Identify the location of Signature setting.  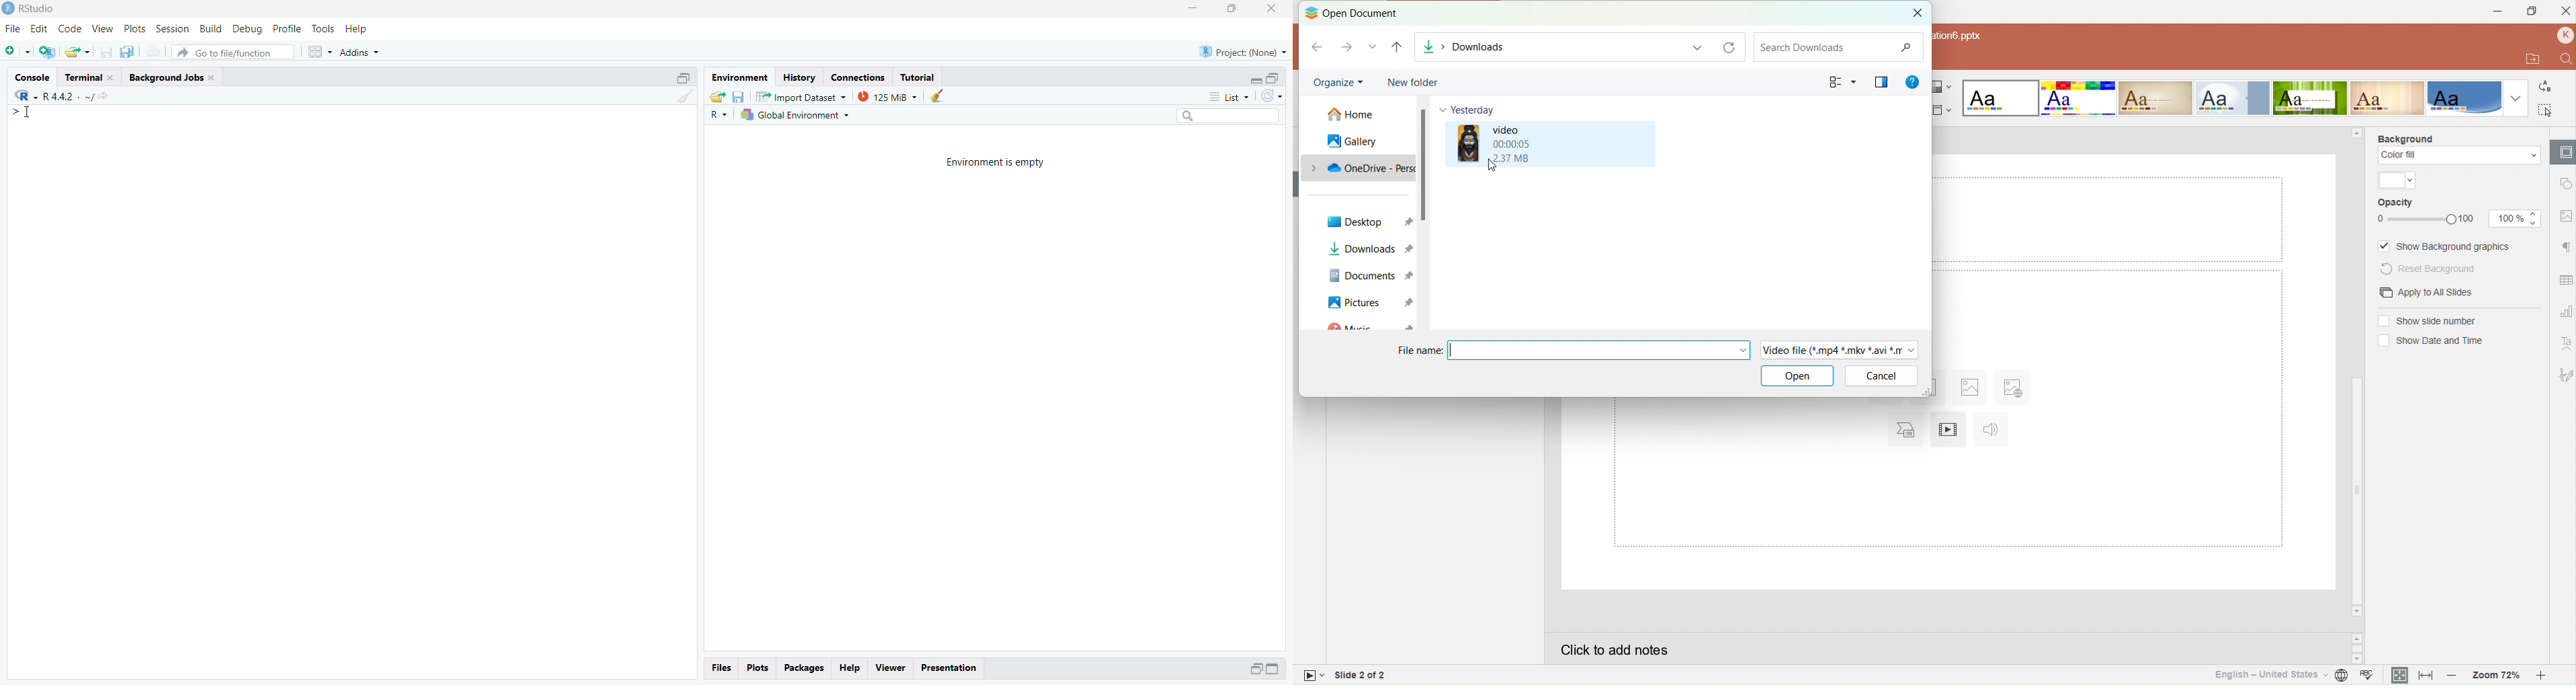
(2564, 372).